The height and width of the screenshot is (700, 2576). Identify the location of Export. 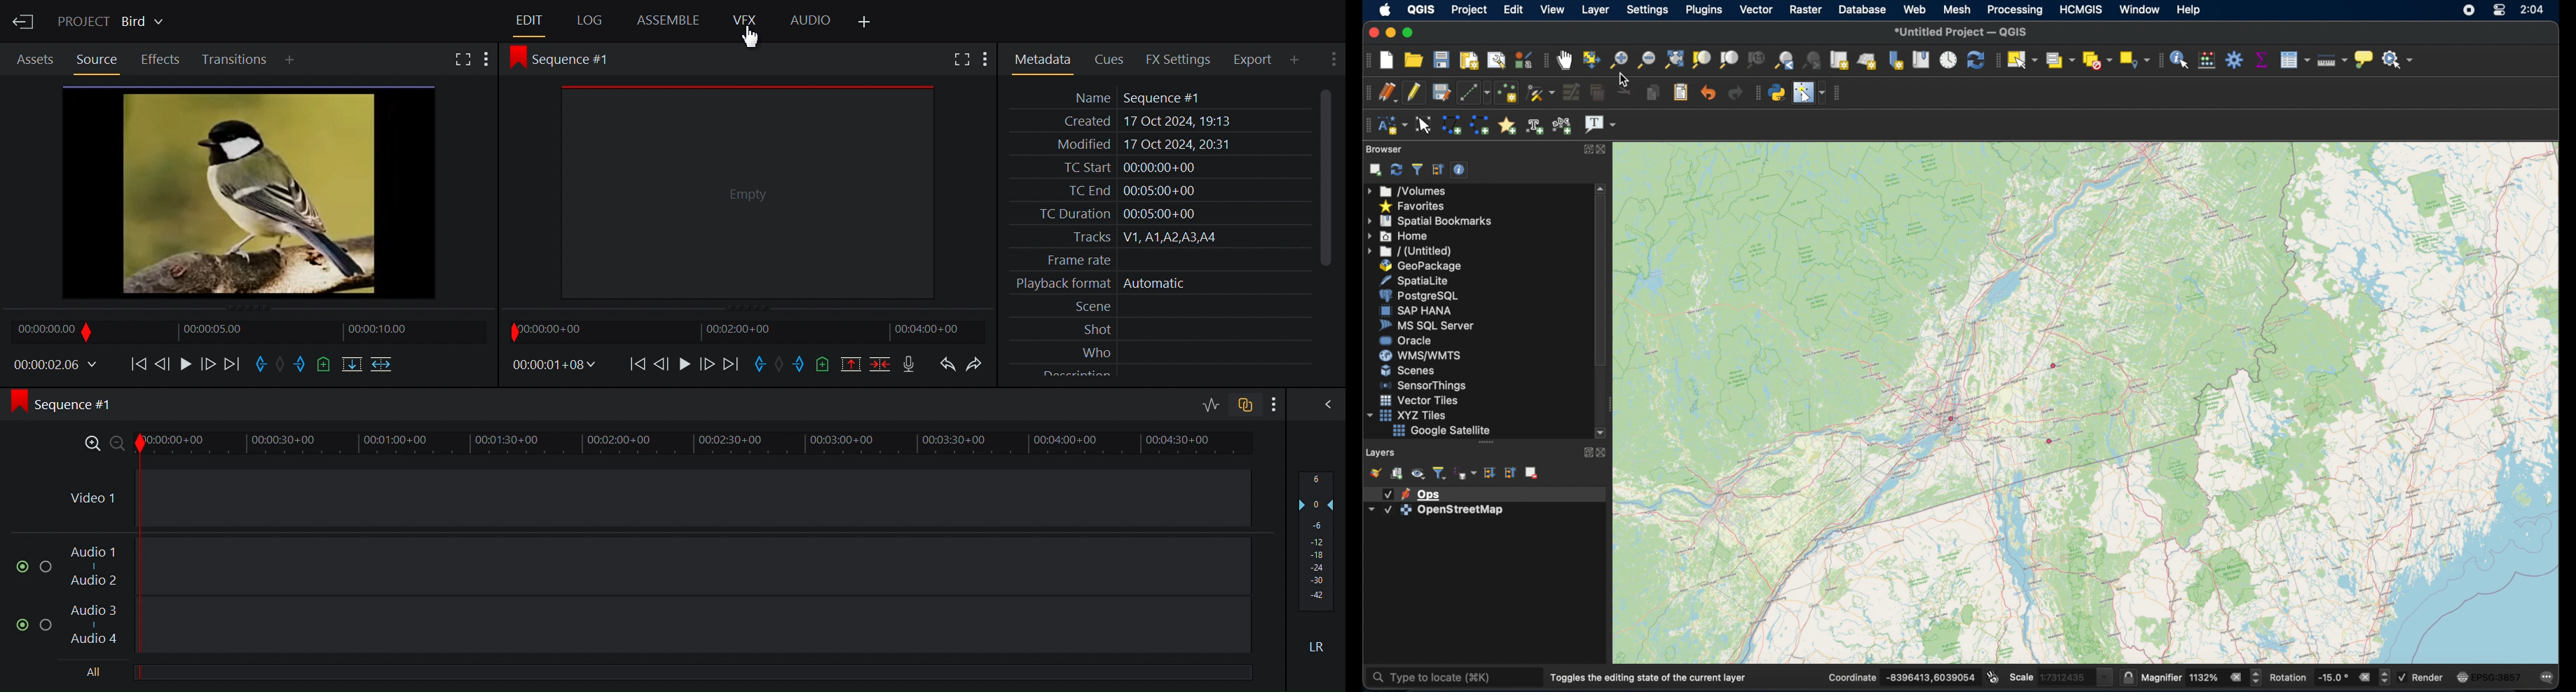
(1252, 58).